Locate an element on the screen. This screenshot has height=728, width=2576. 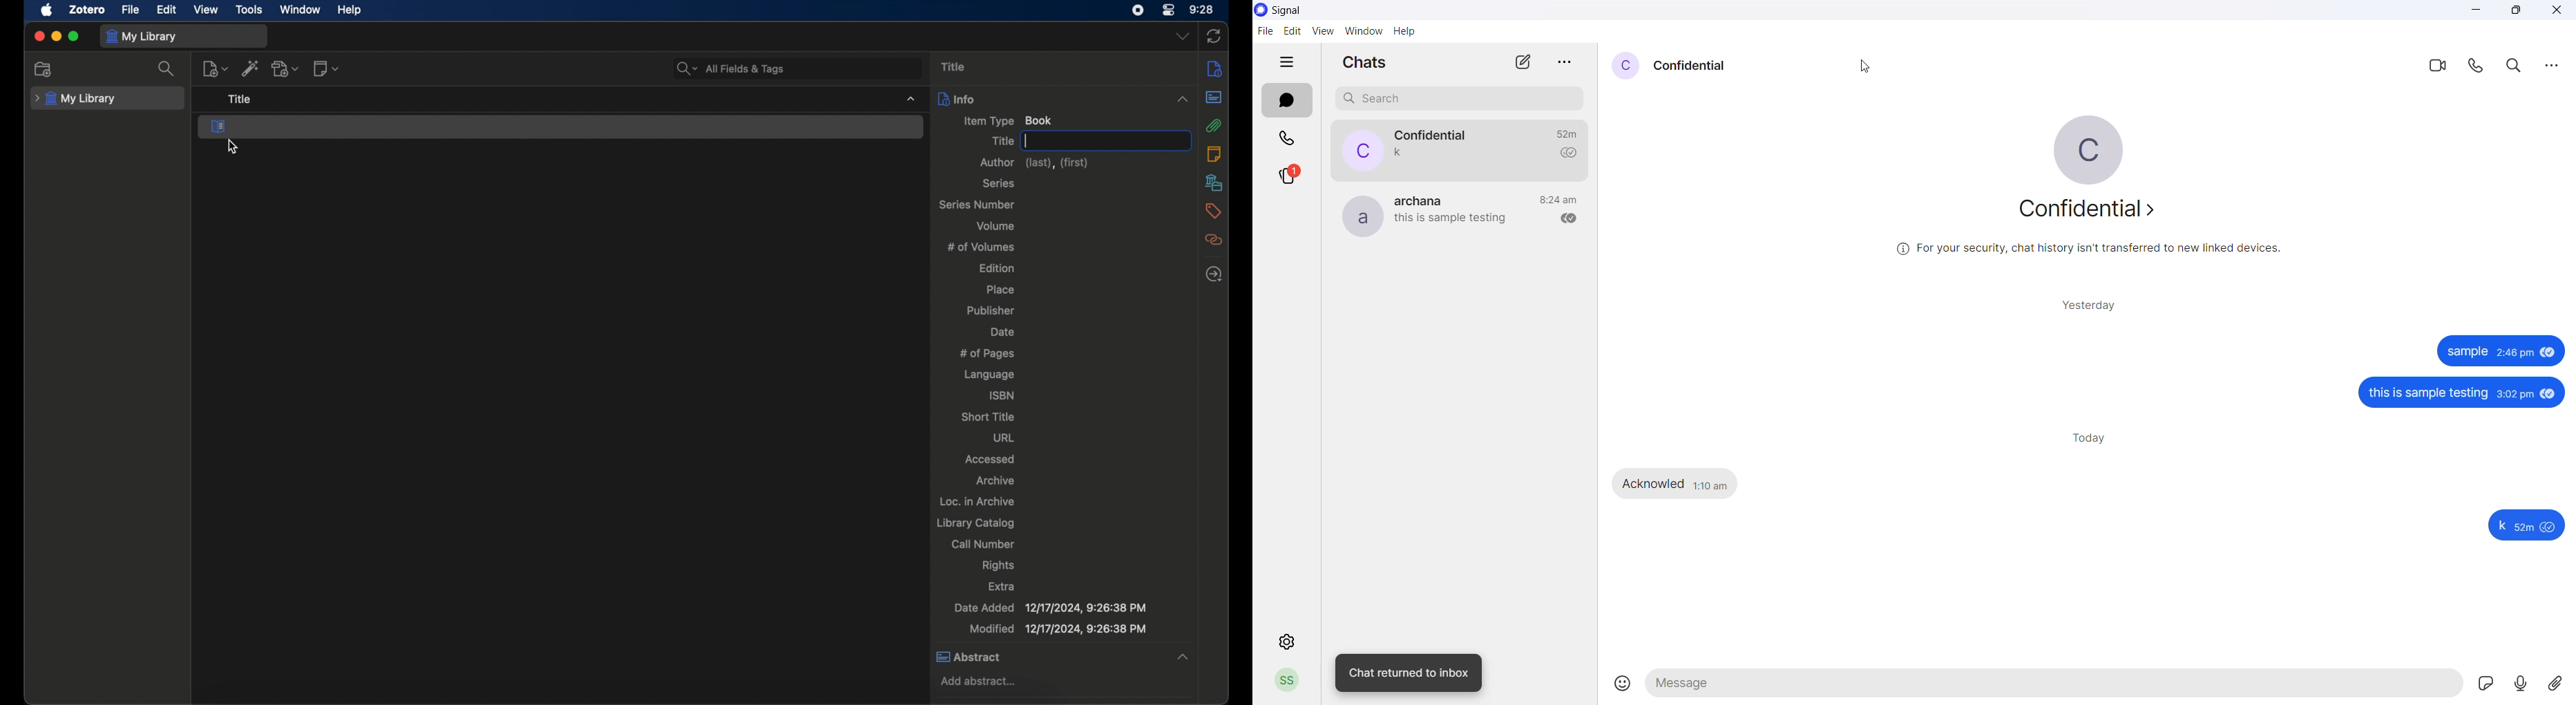
today messages heading is located at coordinates (2091, 436).